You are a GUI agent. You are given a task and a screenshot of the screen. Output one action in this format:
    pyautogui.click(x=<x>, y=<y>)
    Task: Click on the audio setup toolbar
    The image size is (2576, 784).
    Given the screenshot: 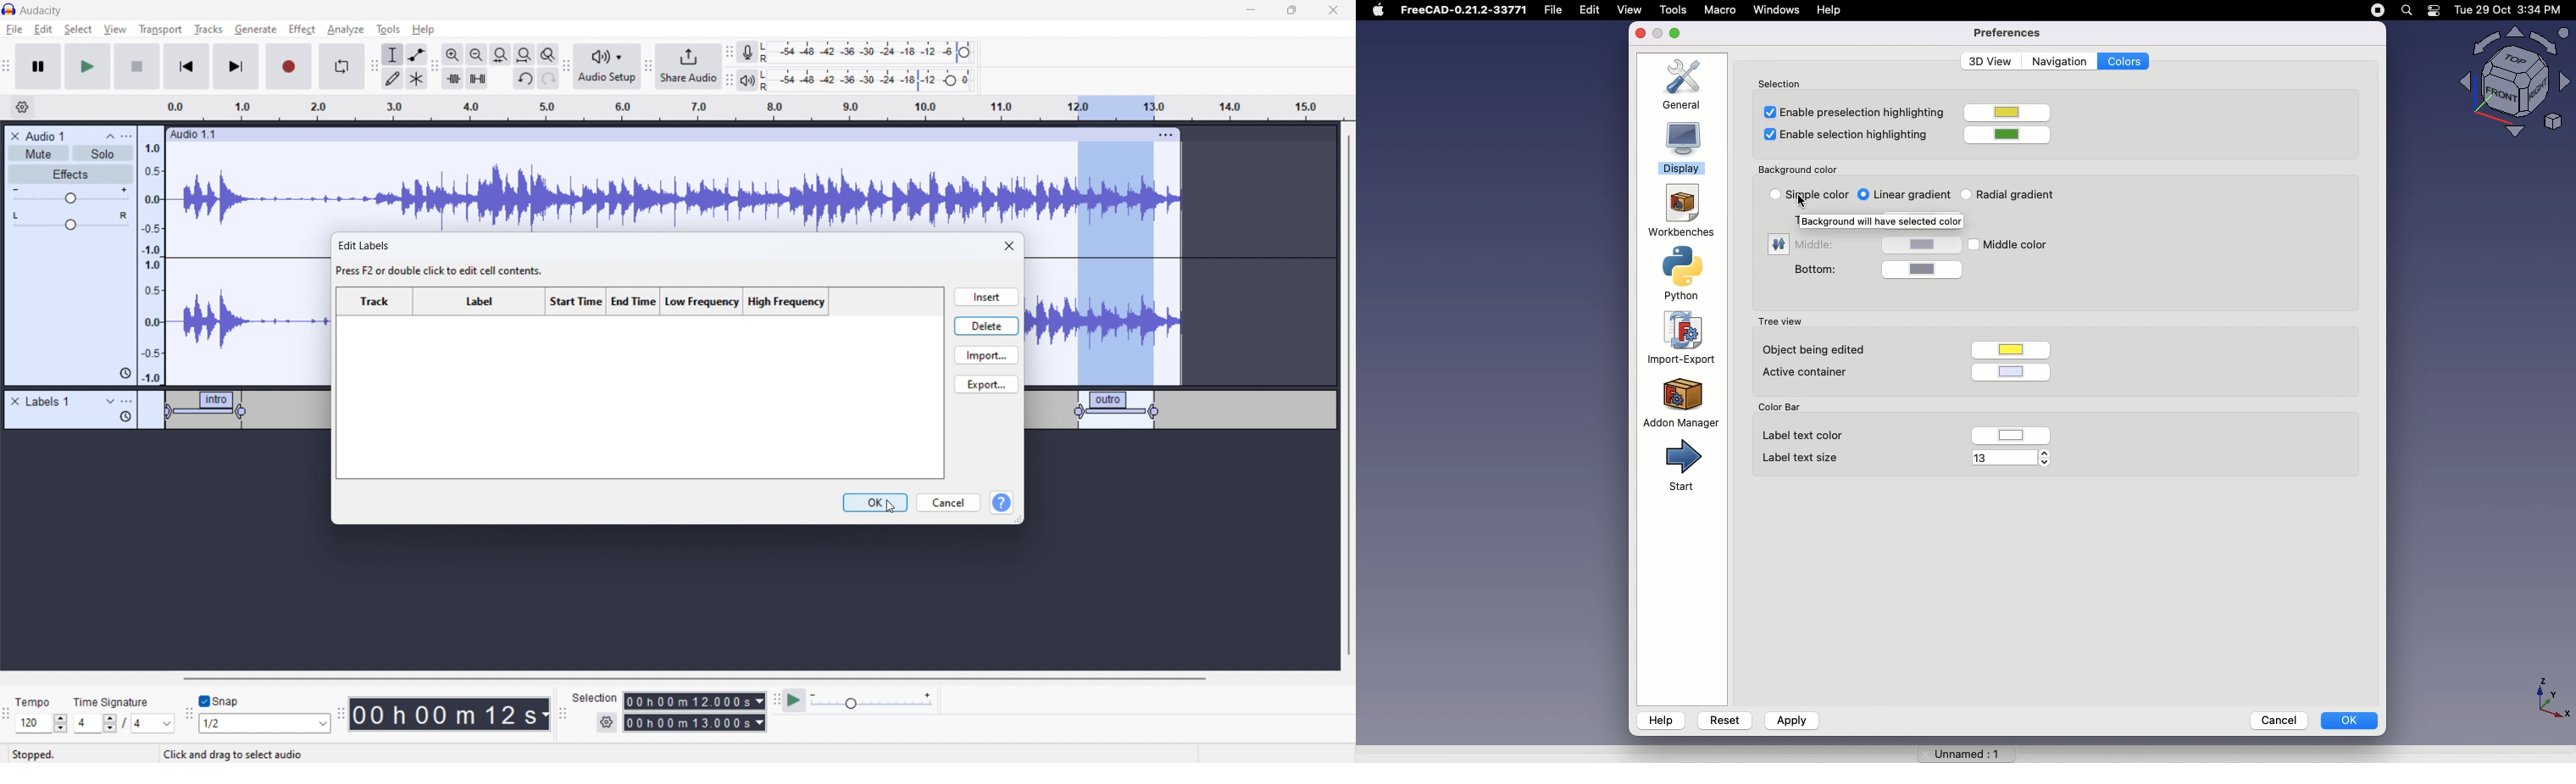 What is the action you would take?
    pyautogui.click(x=566, y=66)
    